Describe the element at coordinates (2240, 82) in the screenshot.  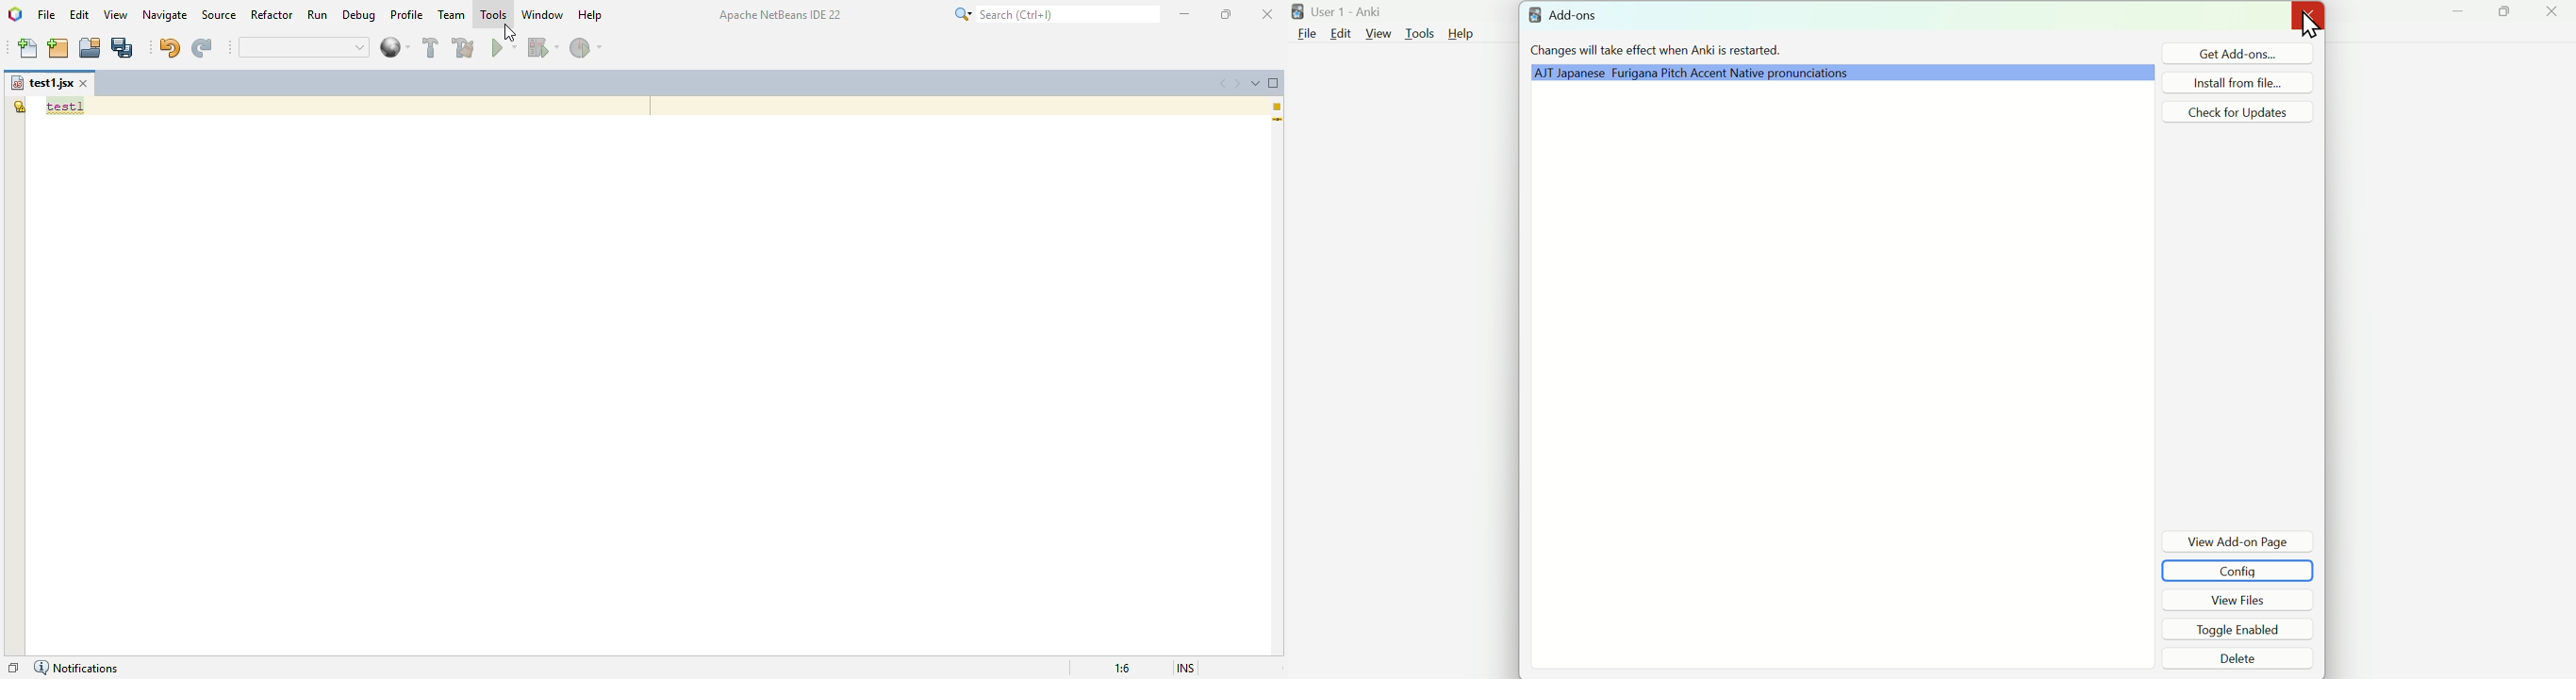
I see `Install from file...` at that location.